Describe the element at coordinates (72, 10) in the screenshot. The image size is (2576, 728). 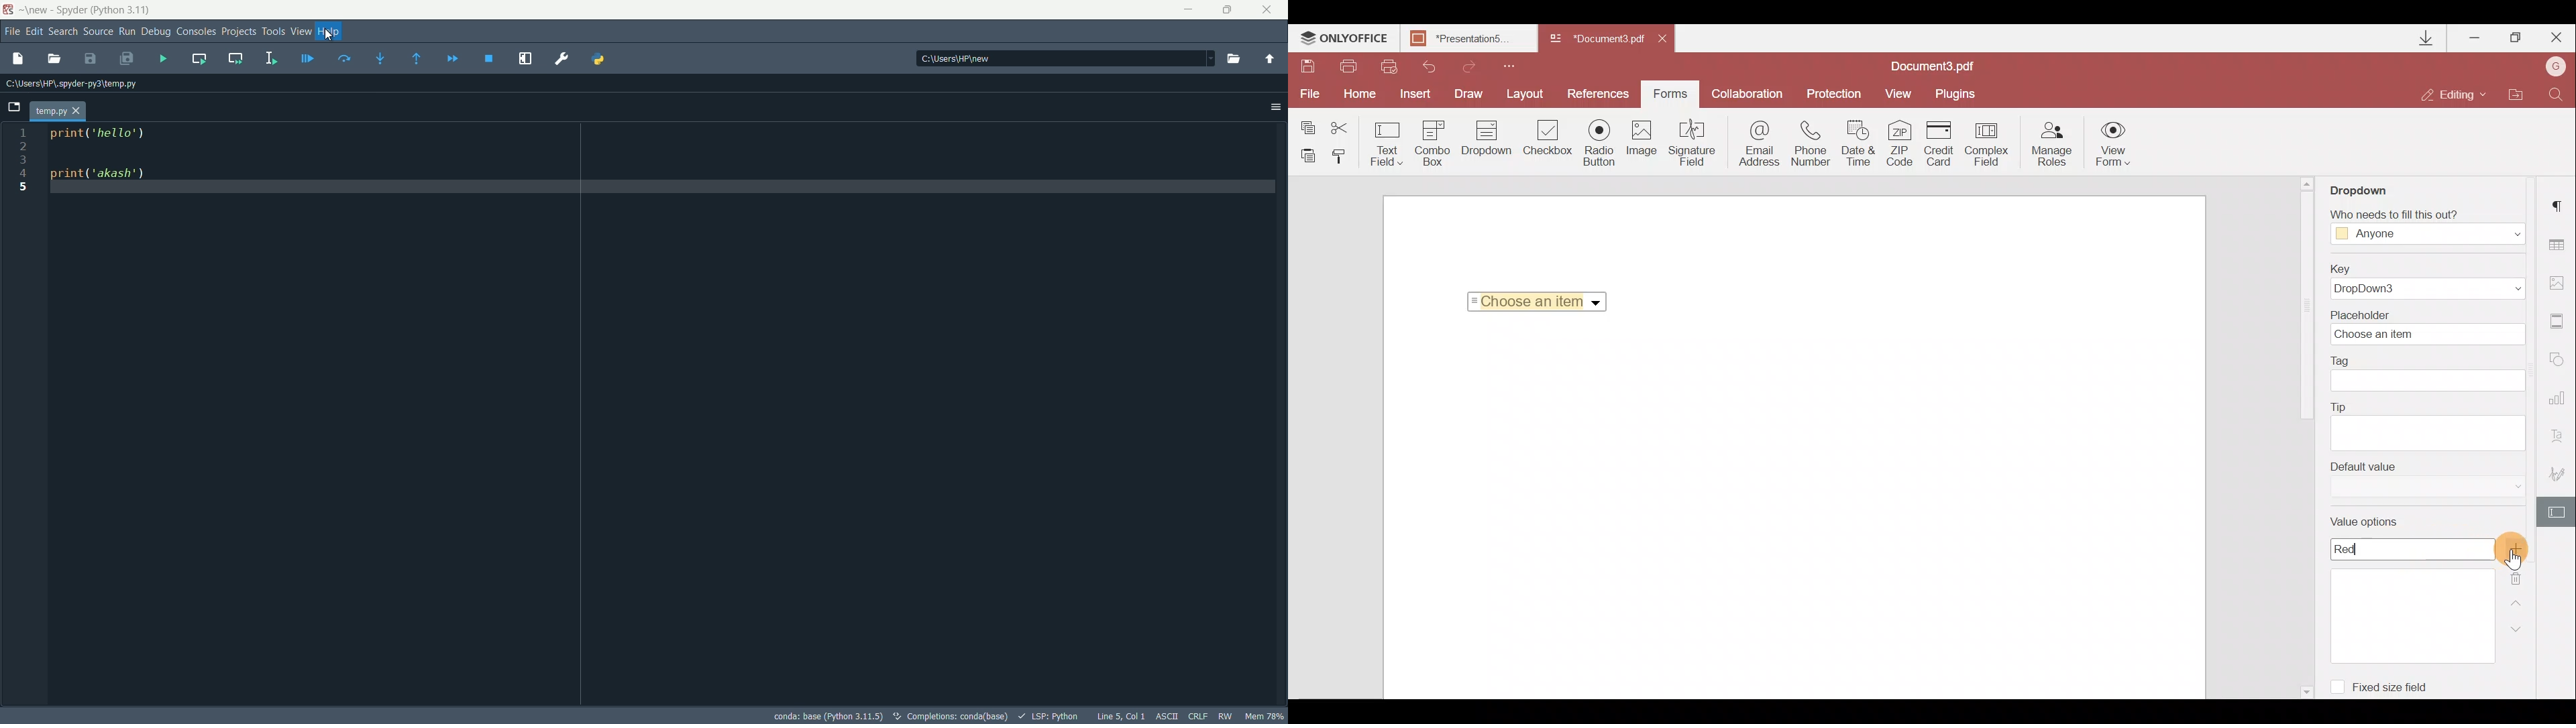
I see `app name ` at that location.